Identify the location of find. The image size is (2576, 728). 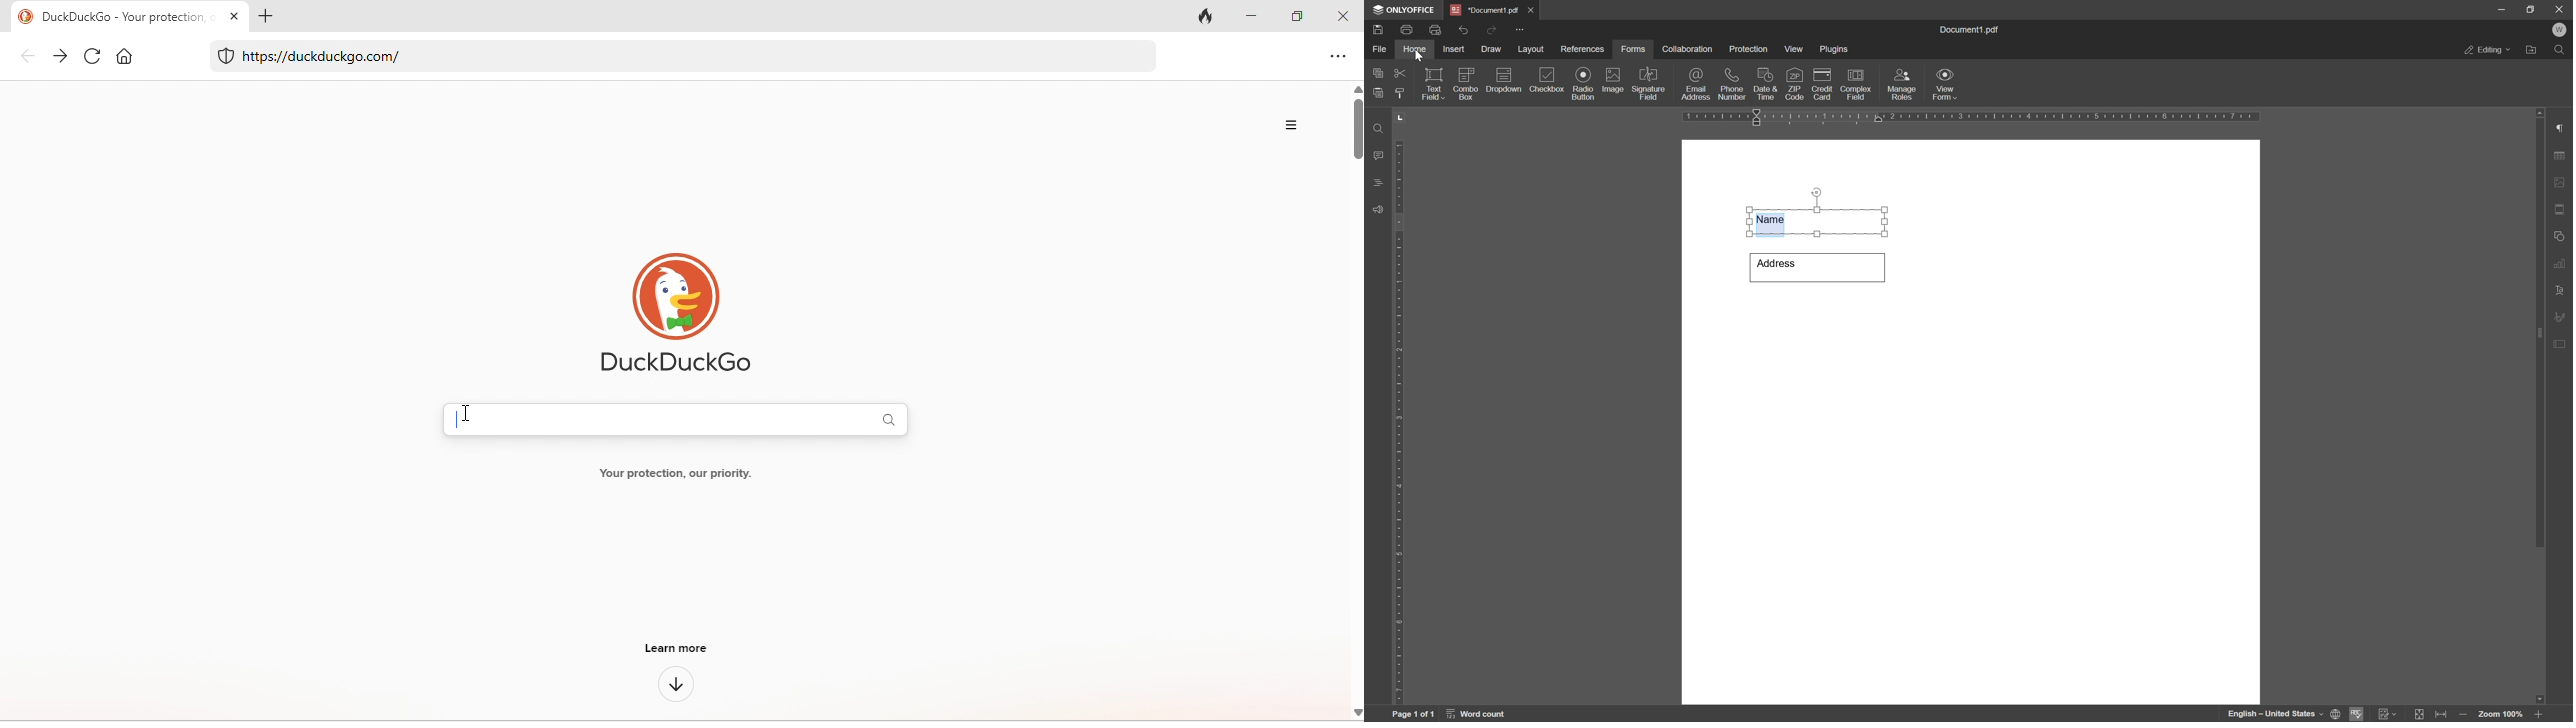
(2562, 52).